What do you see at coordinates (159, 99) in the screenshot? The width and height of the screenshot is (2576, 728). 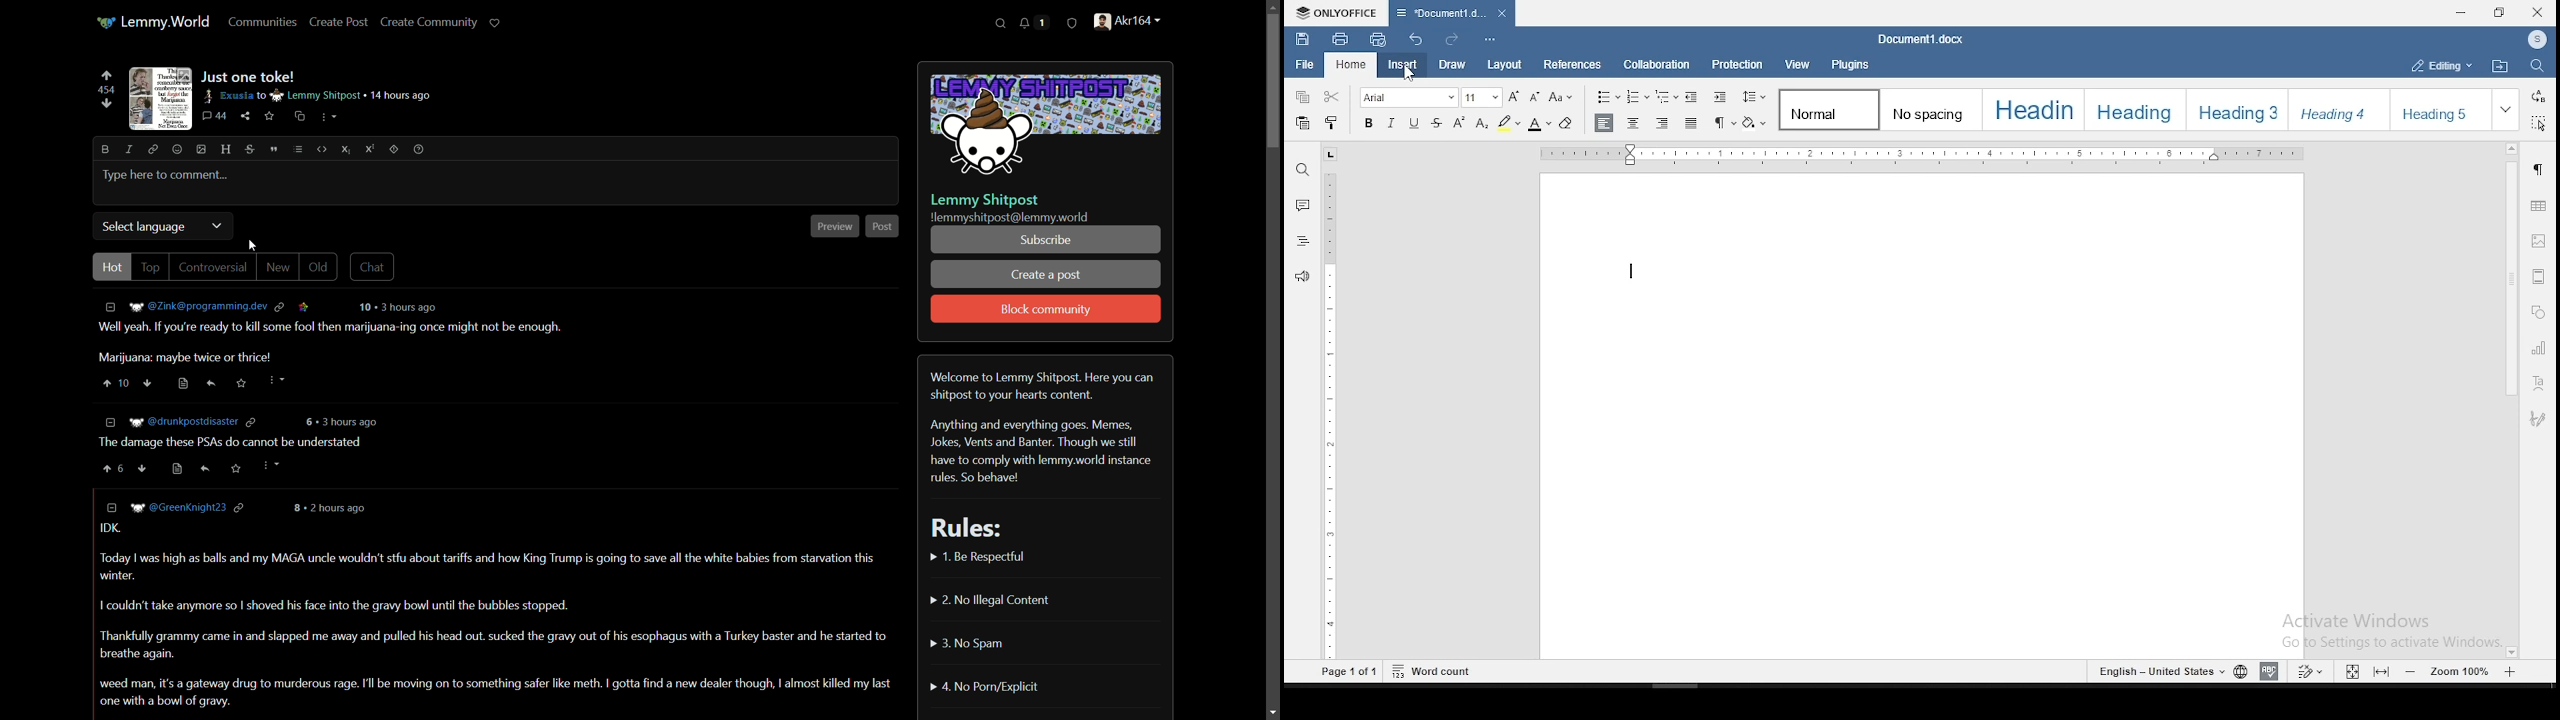 I see `thumbnail` at bounding box center [159, 99].